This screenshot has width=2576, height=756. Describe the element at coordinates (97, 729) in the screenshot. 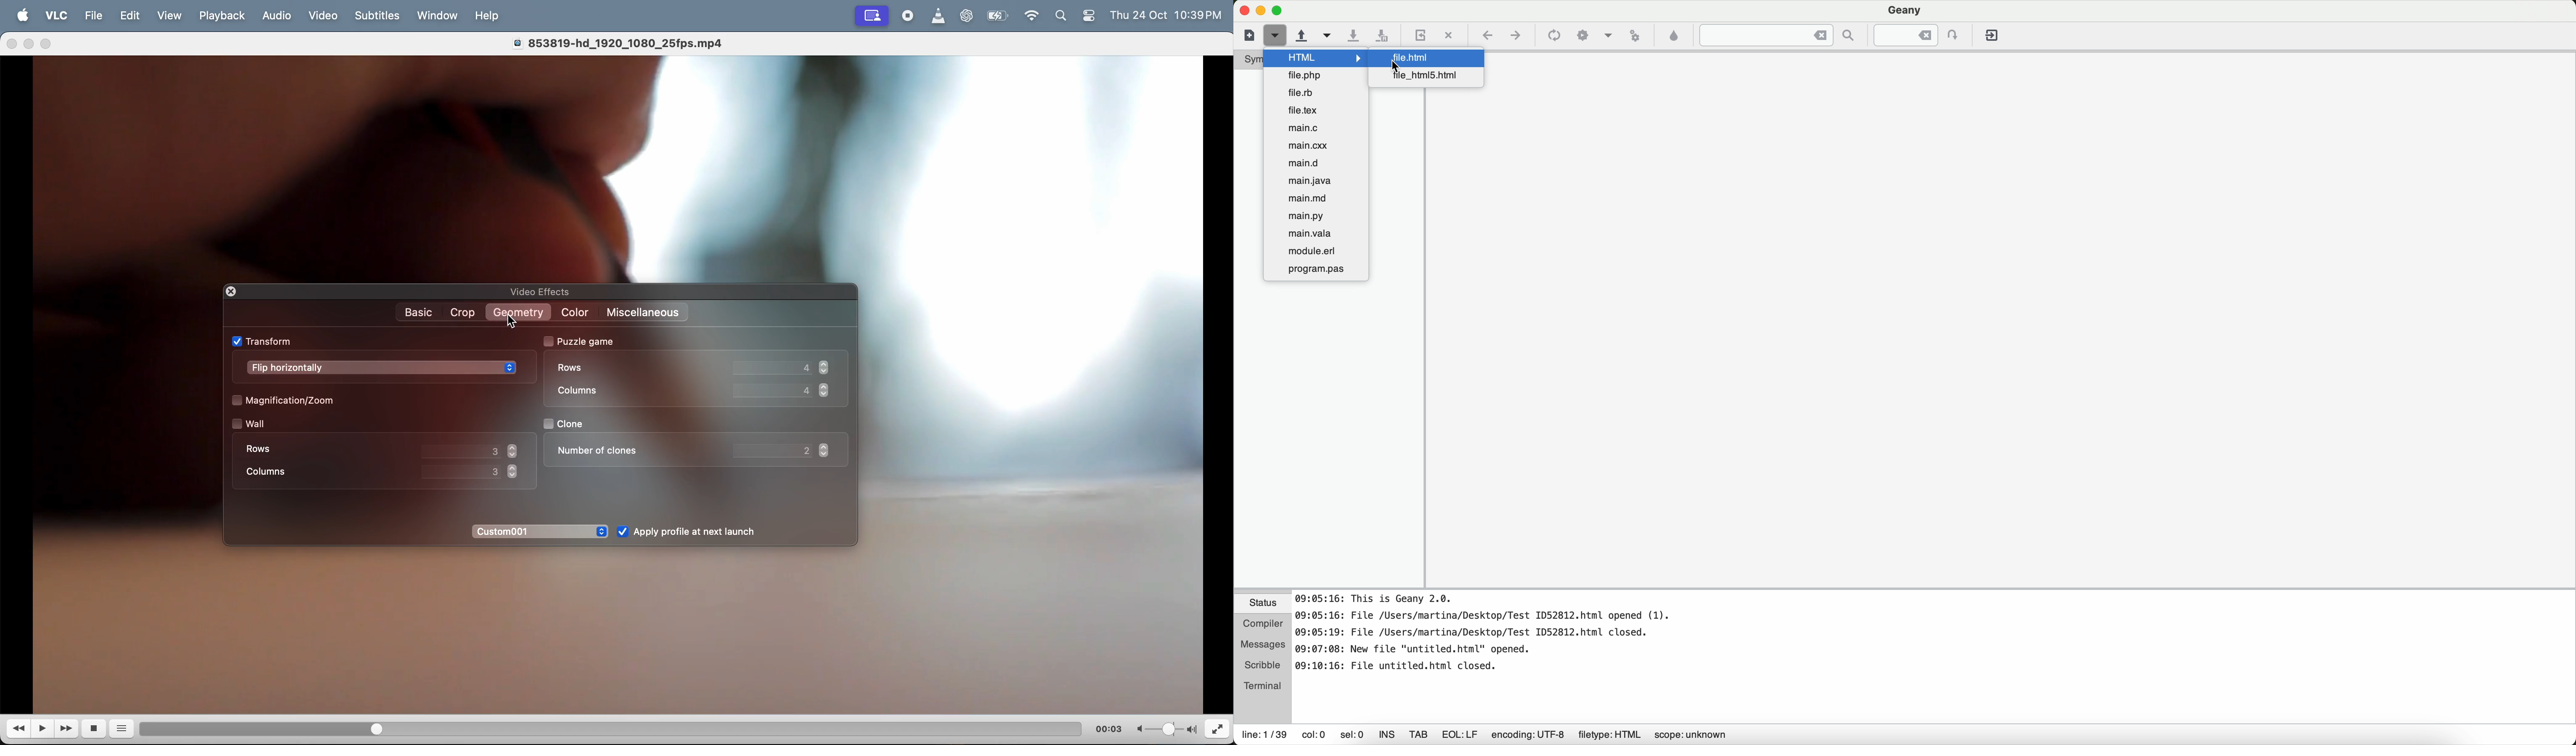

I see `stop` at that location.